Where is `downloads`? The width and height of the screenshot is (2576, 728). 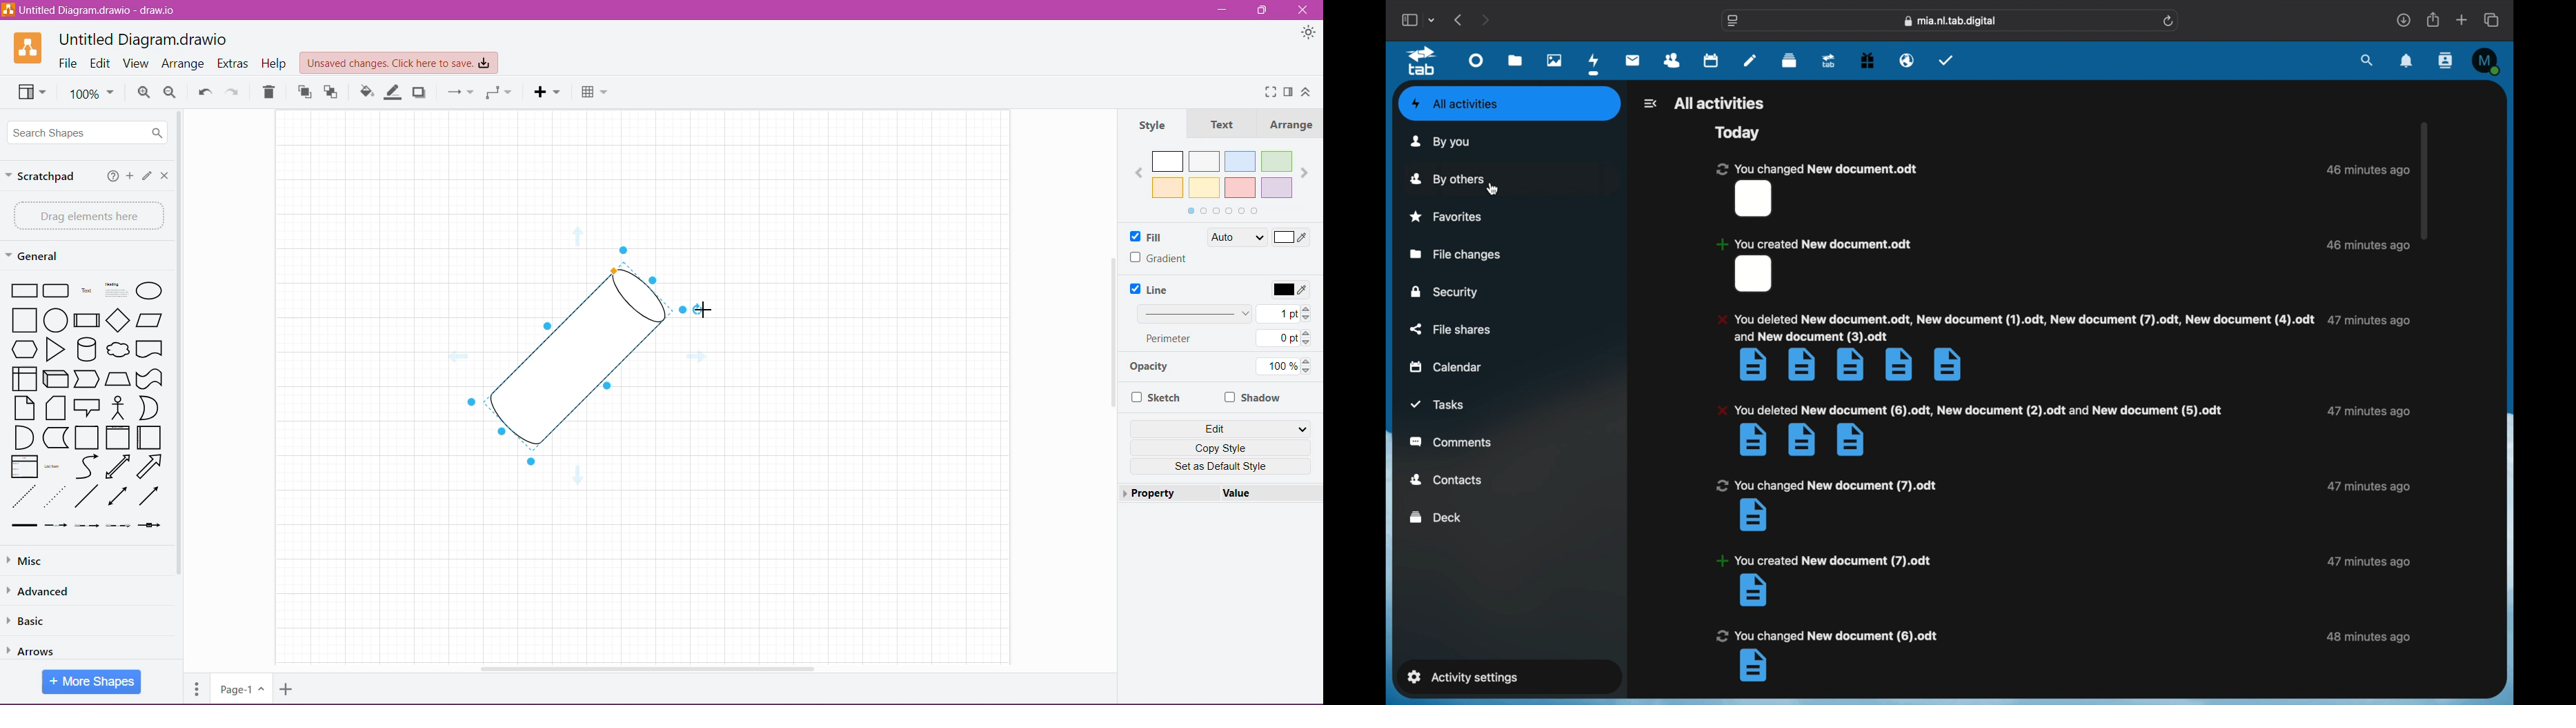
downloads is located at coordinates (2404, 20).